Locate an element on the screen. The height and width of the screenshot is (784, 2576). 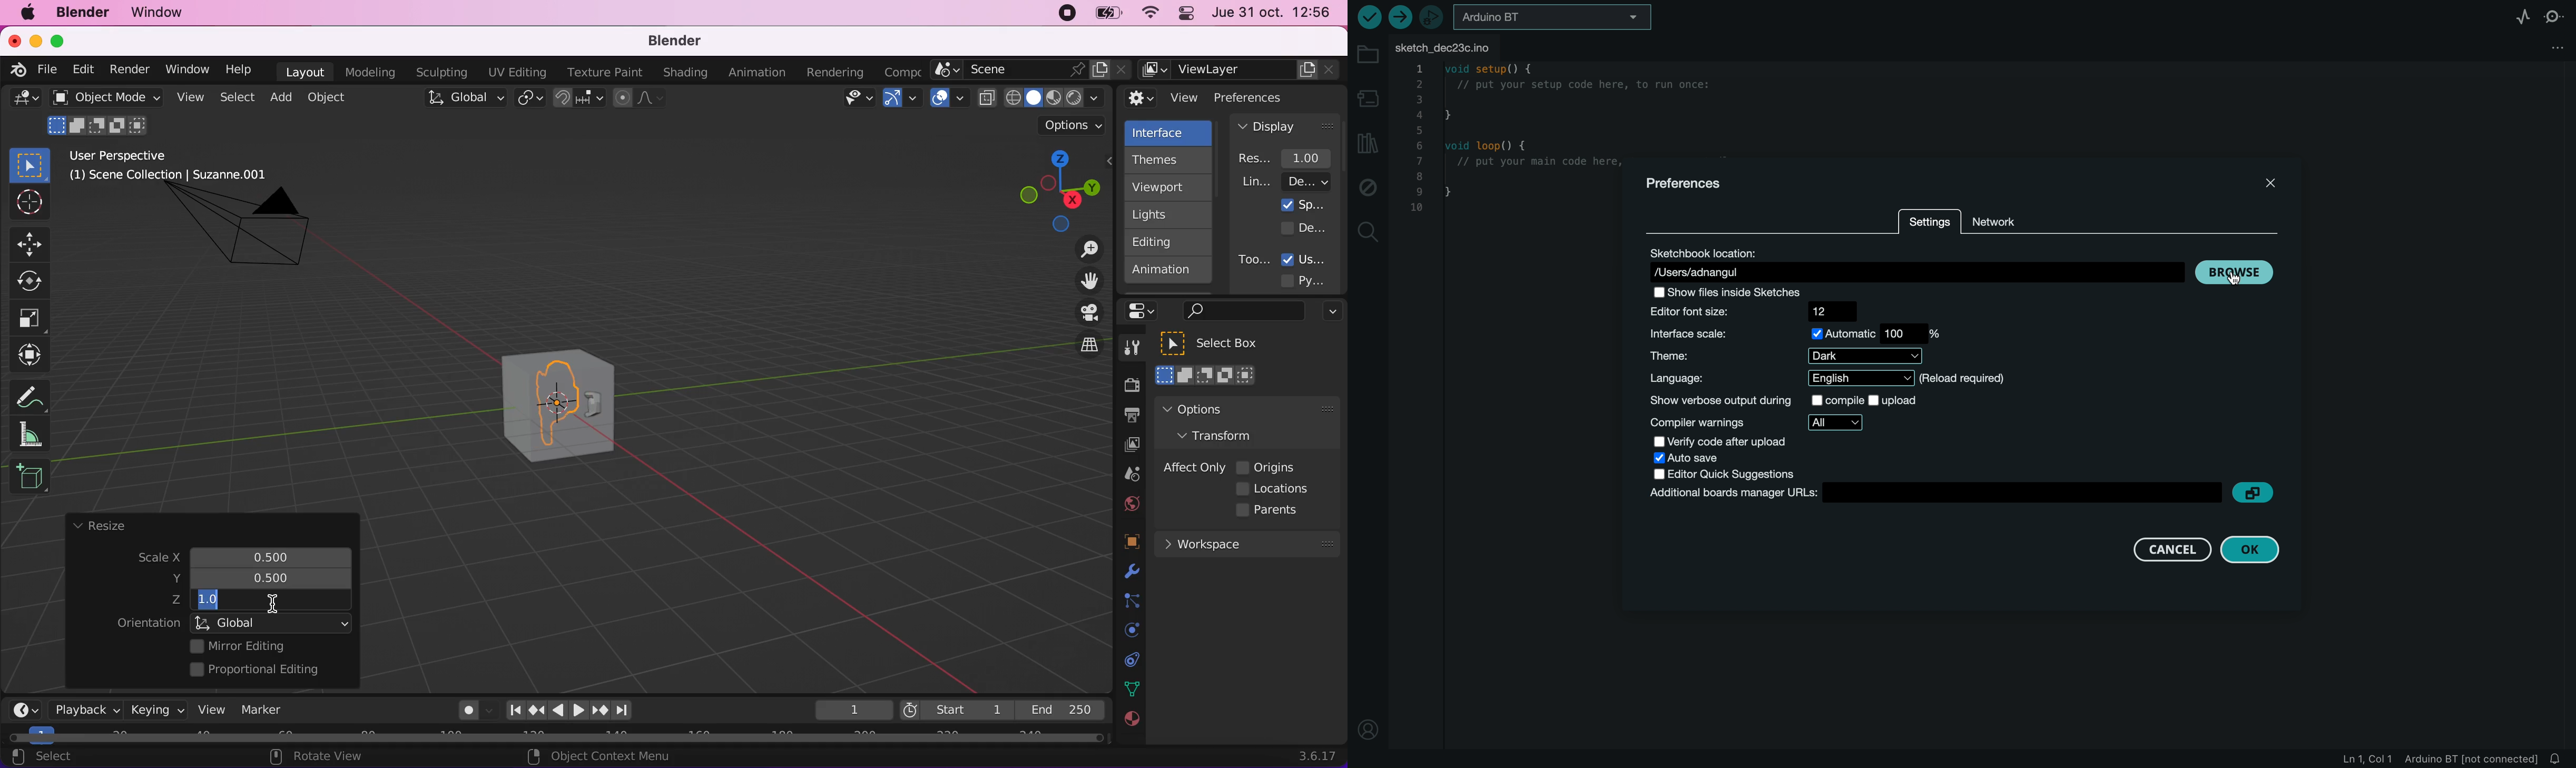
blender is located at coordinates (14, 68).